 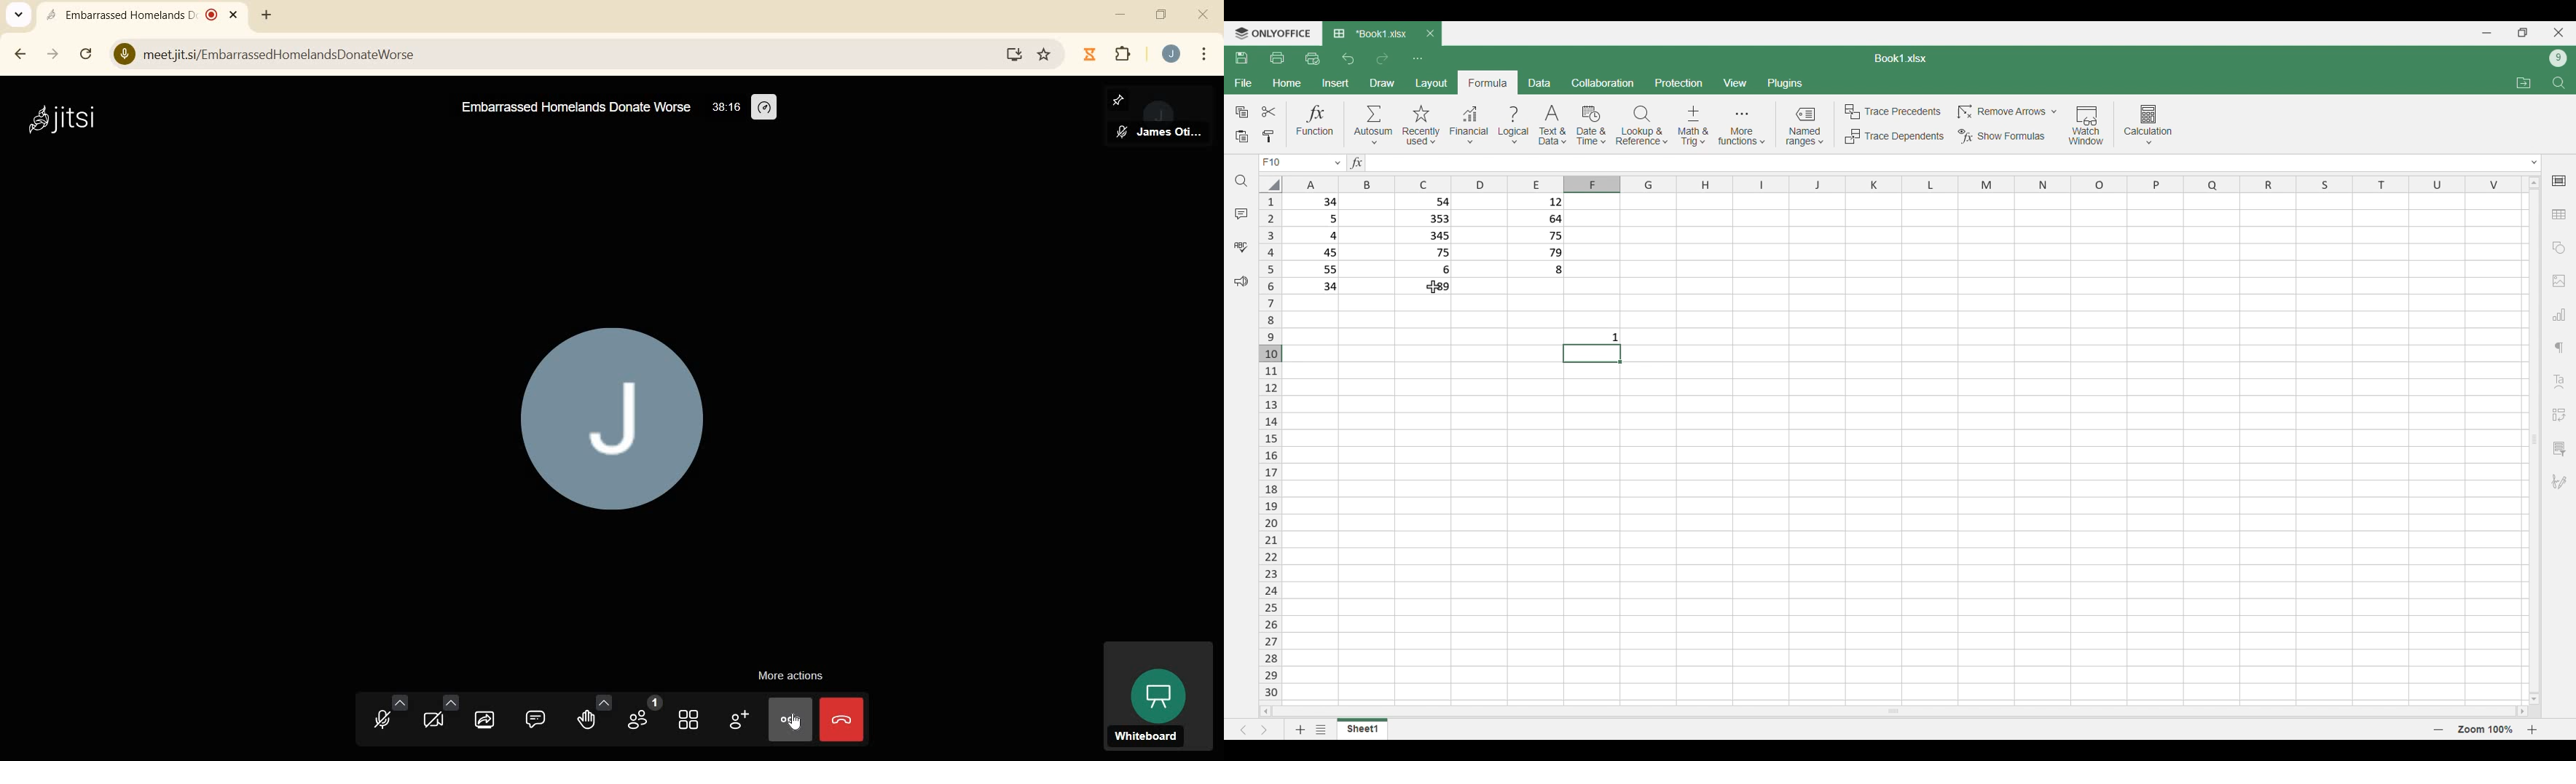 I want to click on Slicer, so click(x=2558, y=449).